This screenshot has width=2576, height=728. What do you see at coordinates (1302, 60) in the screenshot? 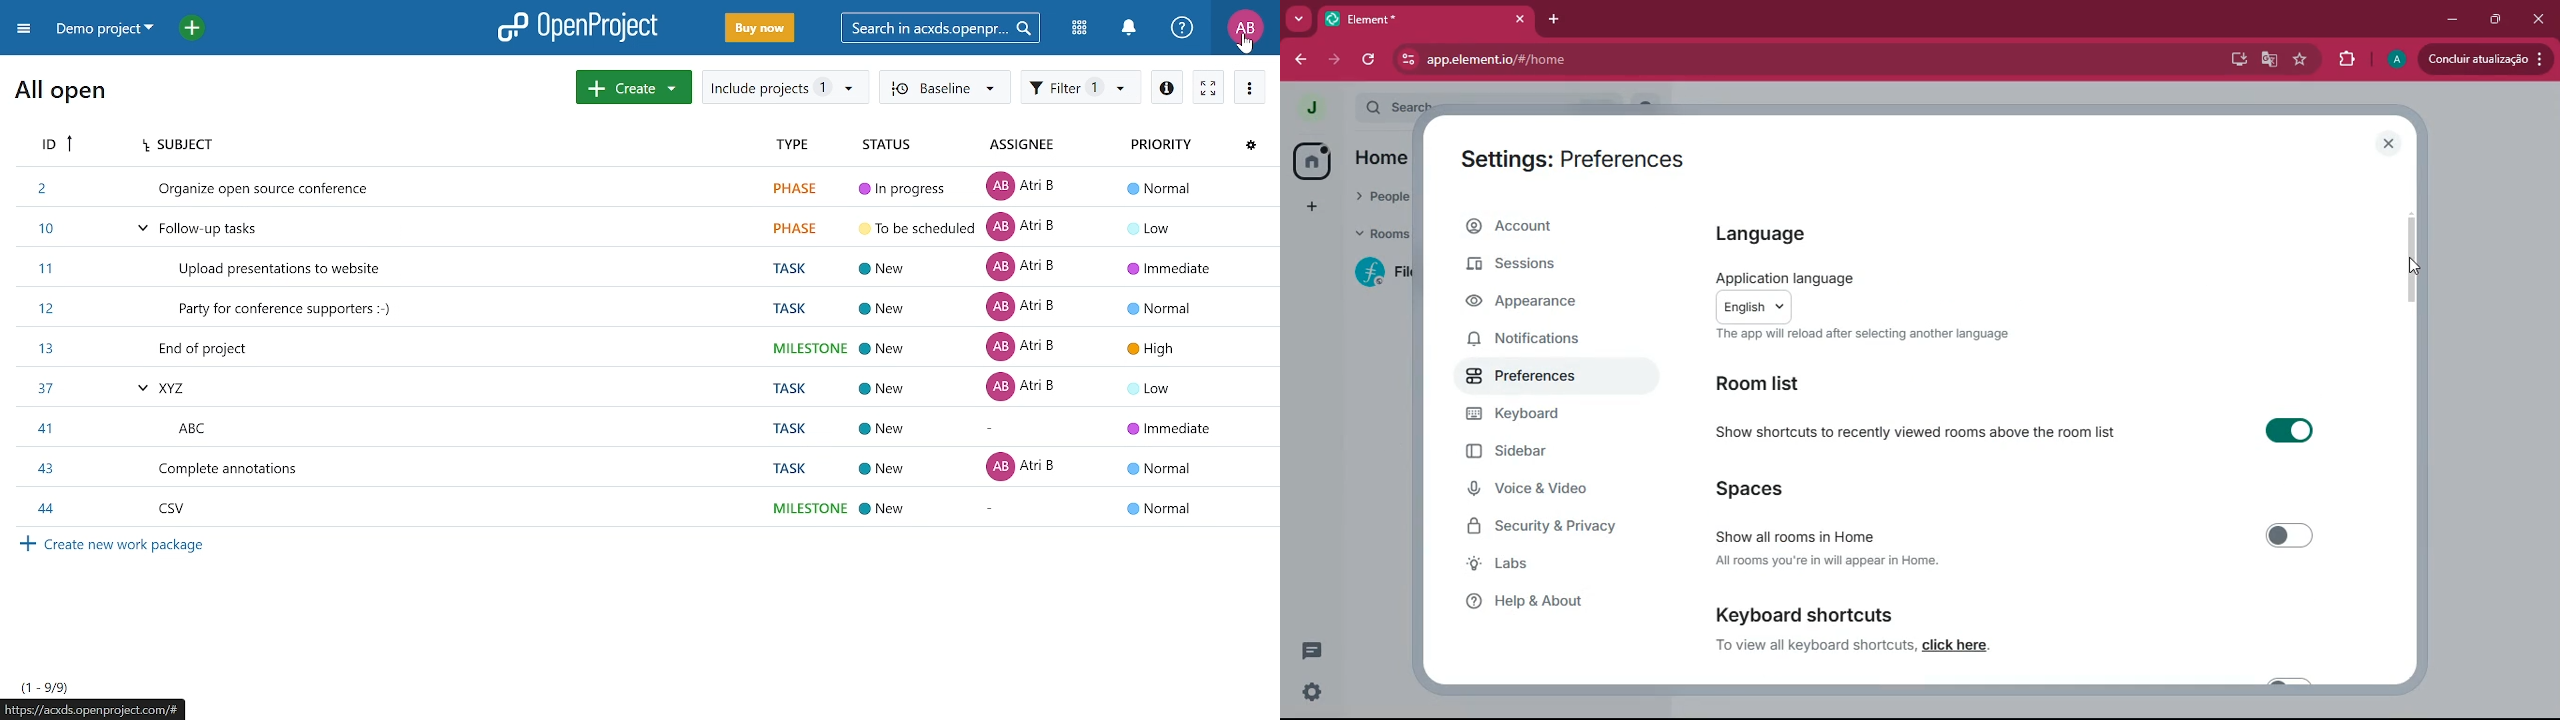
I see `back` at bounding box center [1302, 60].